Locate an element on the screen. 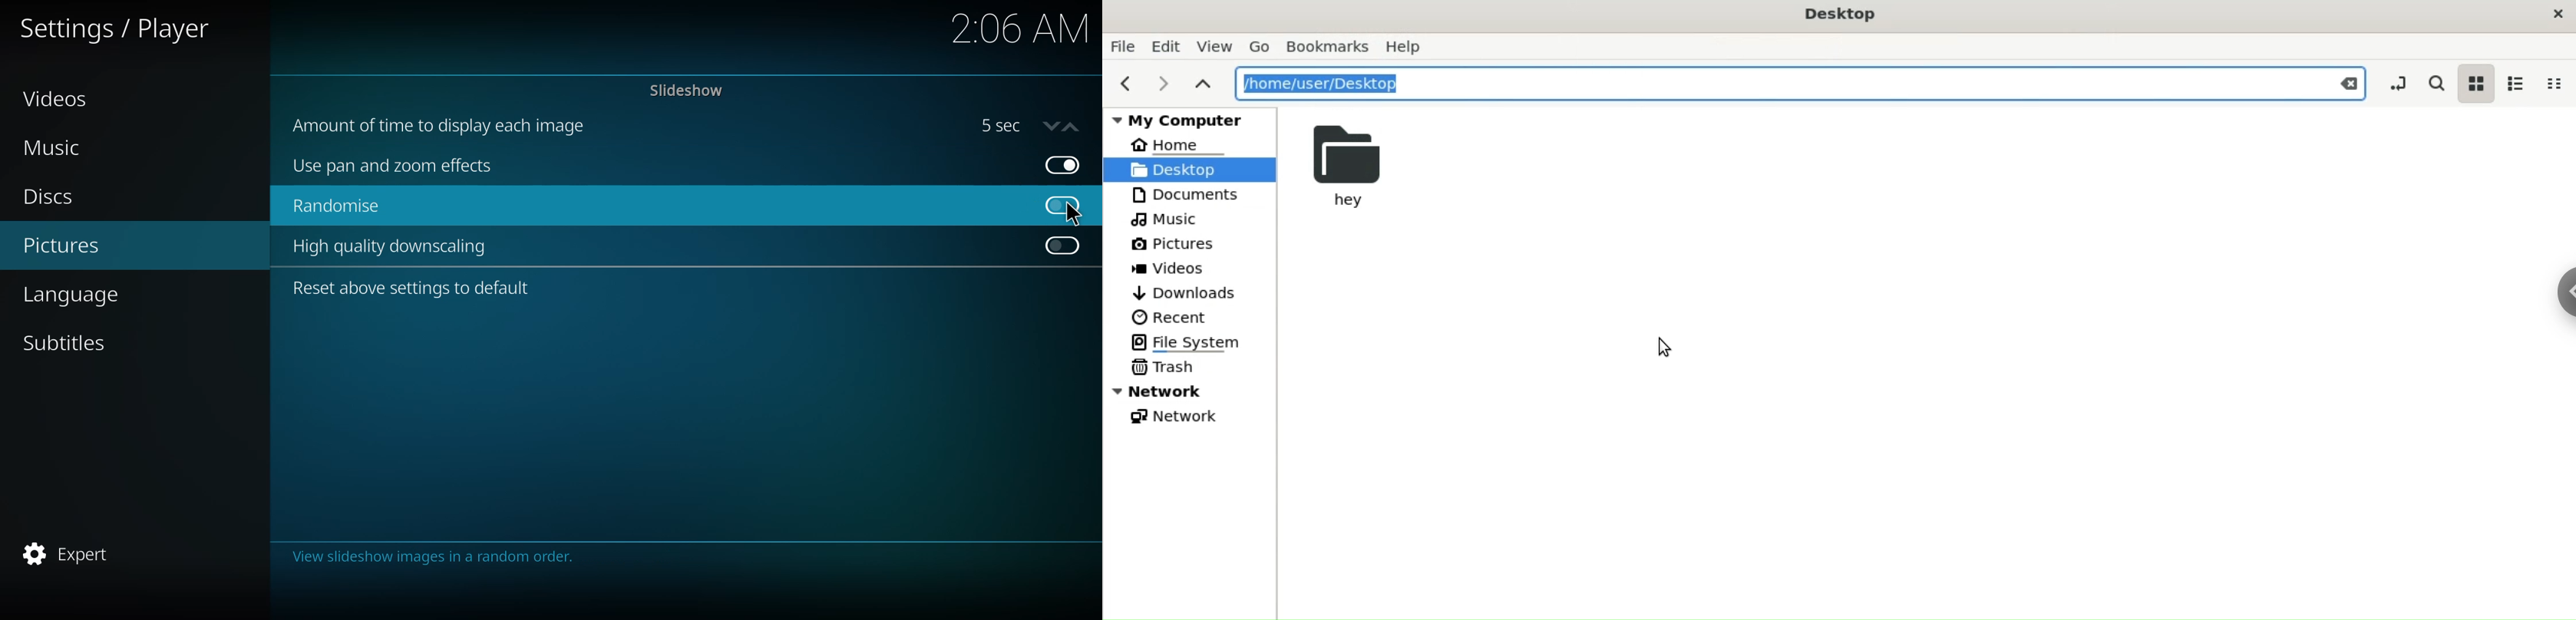 This screenshot has width=2576, height=644. amount of time to display each image is located at coordinates (446, 126).